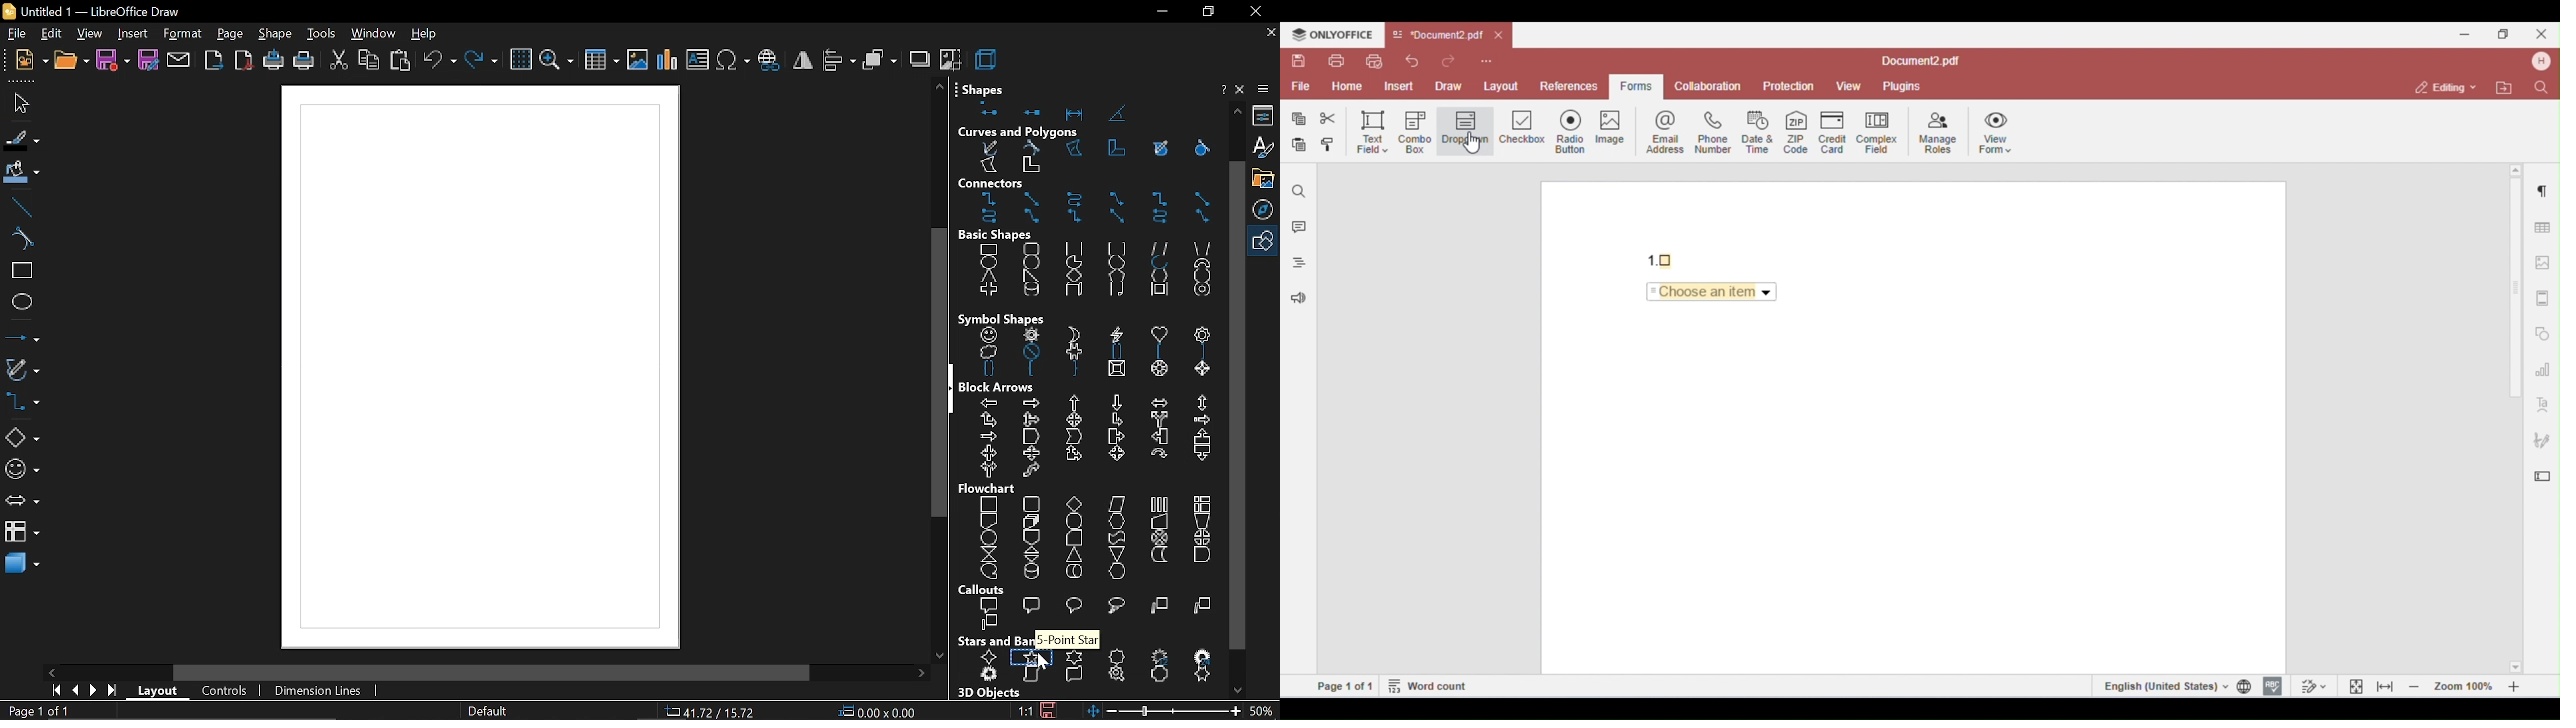 The image size is (2576, 728). Describe the element at coordinates (1164, 712) in the screenshot. I see `change zoom` at that location.